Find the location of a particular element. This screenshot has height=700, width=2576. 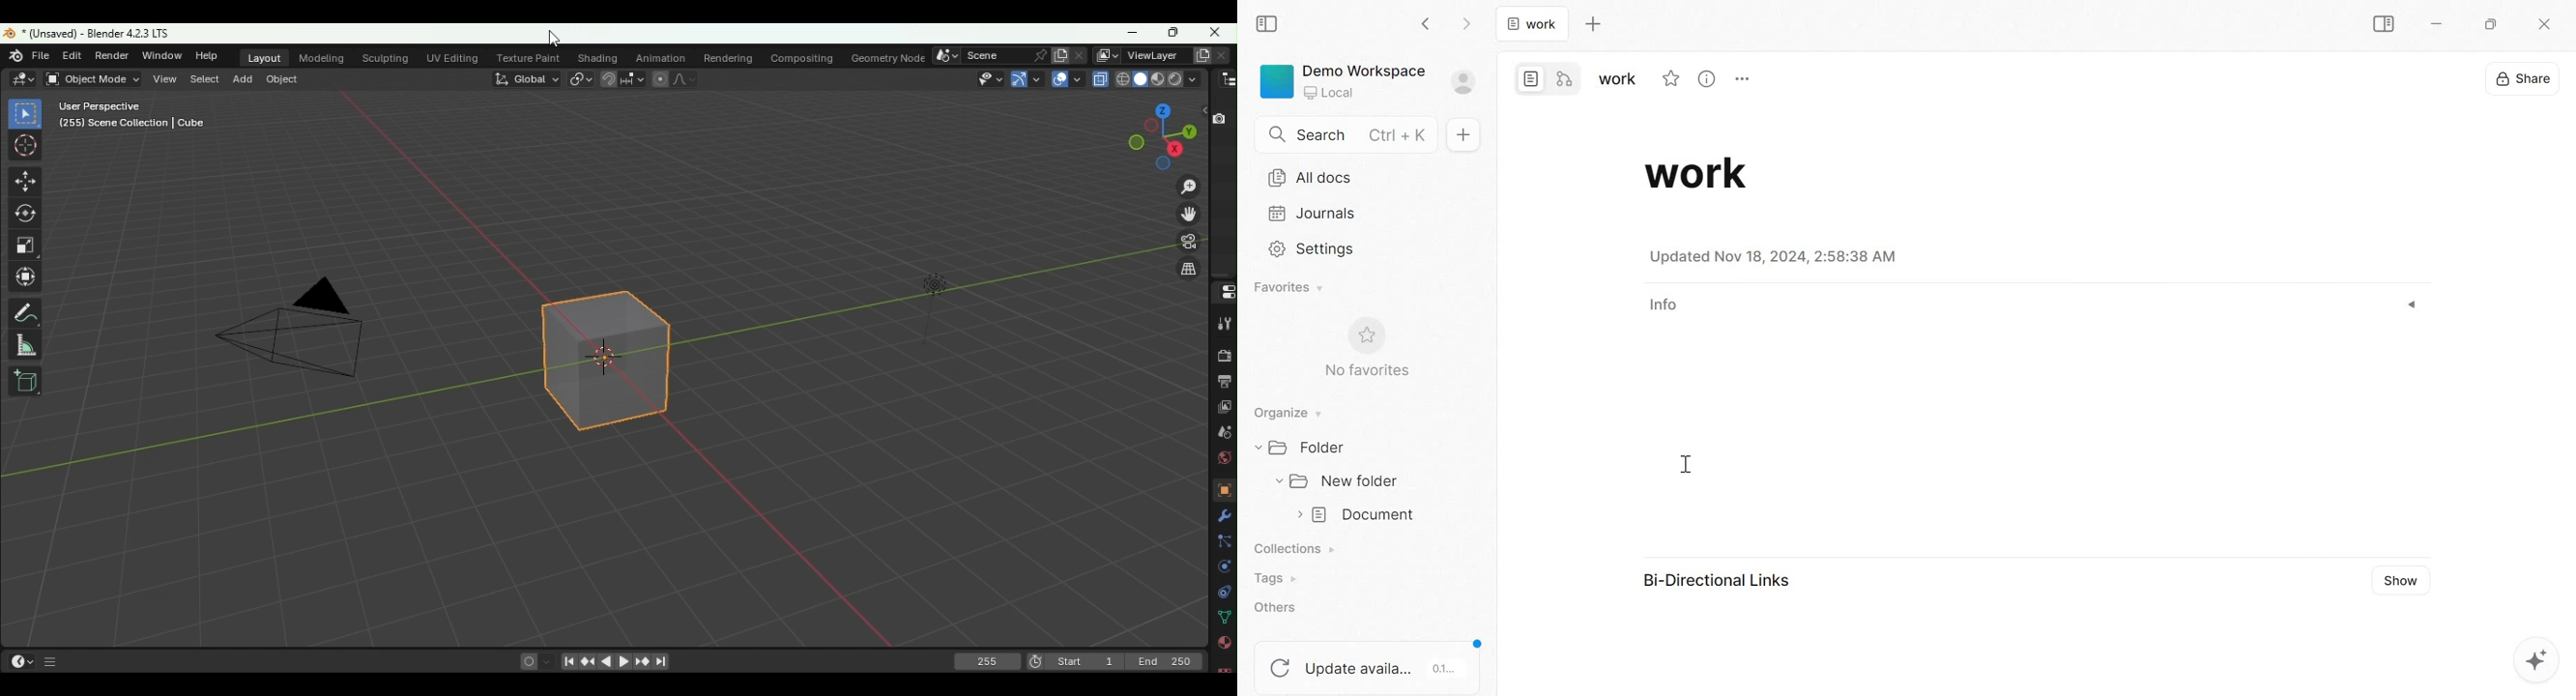

Help is located at coordinates (207, 56).